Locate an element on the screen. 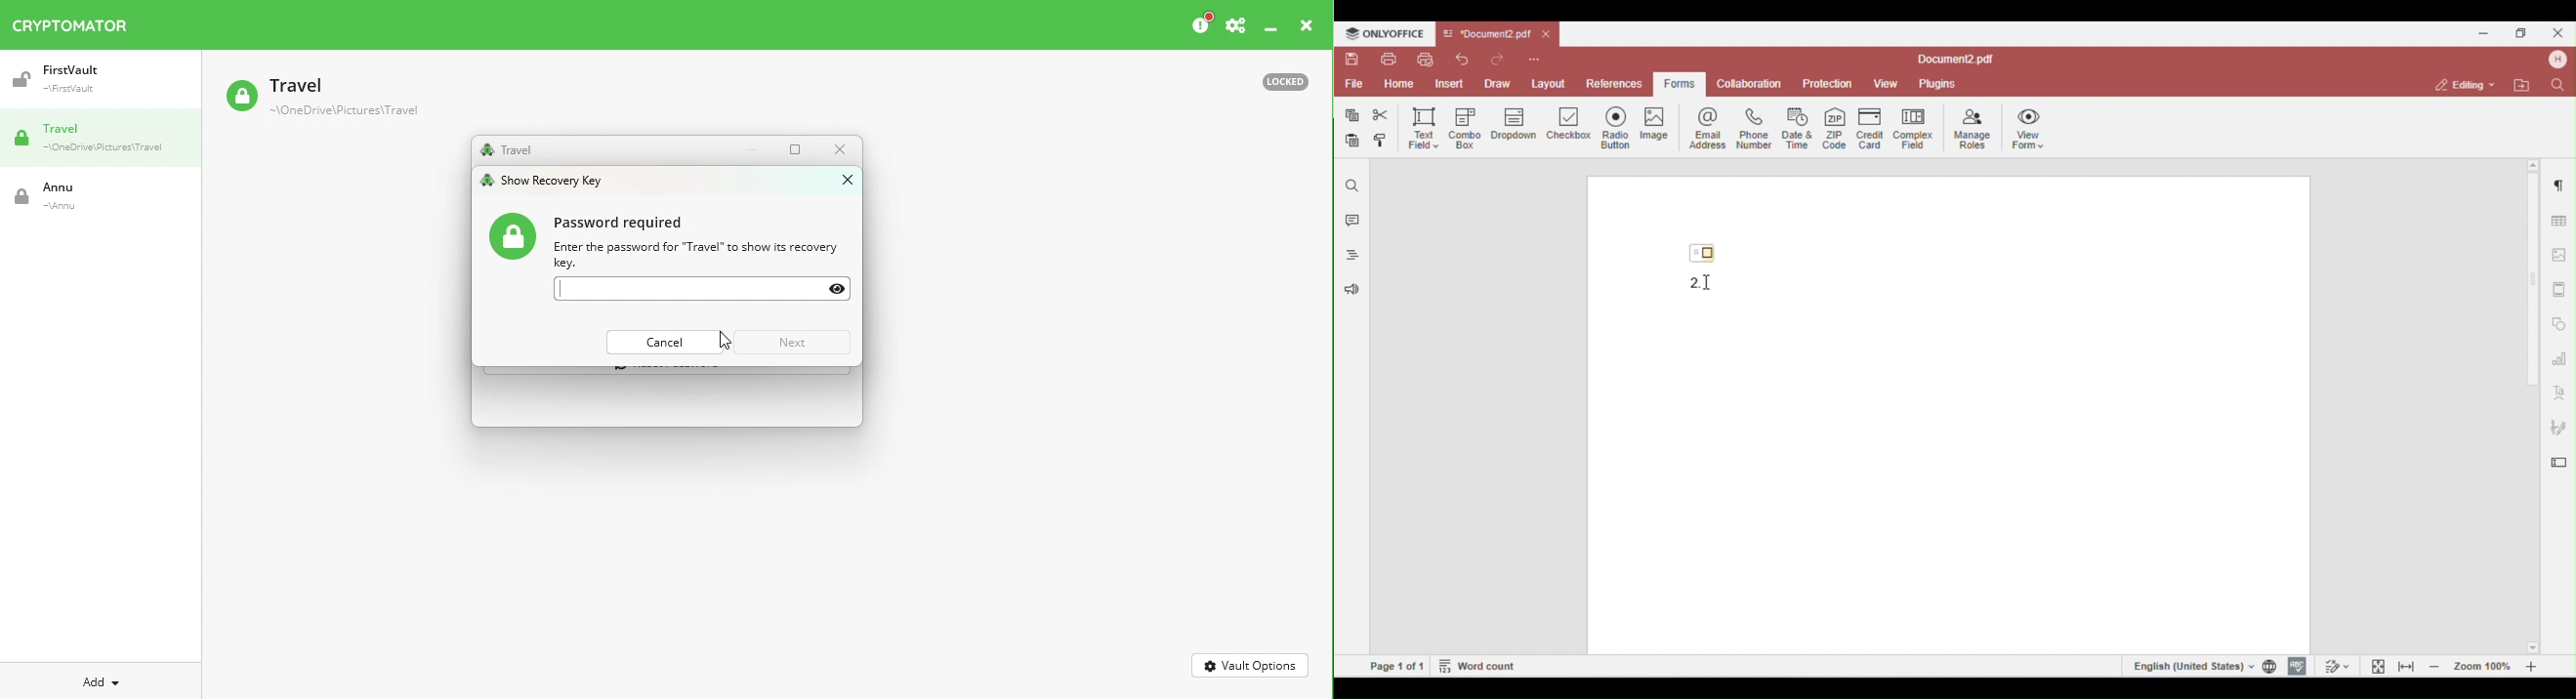 This screenshot has height=700, width=2576. Cancel is located at coordinates (667, 342).